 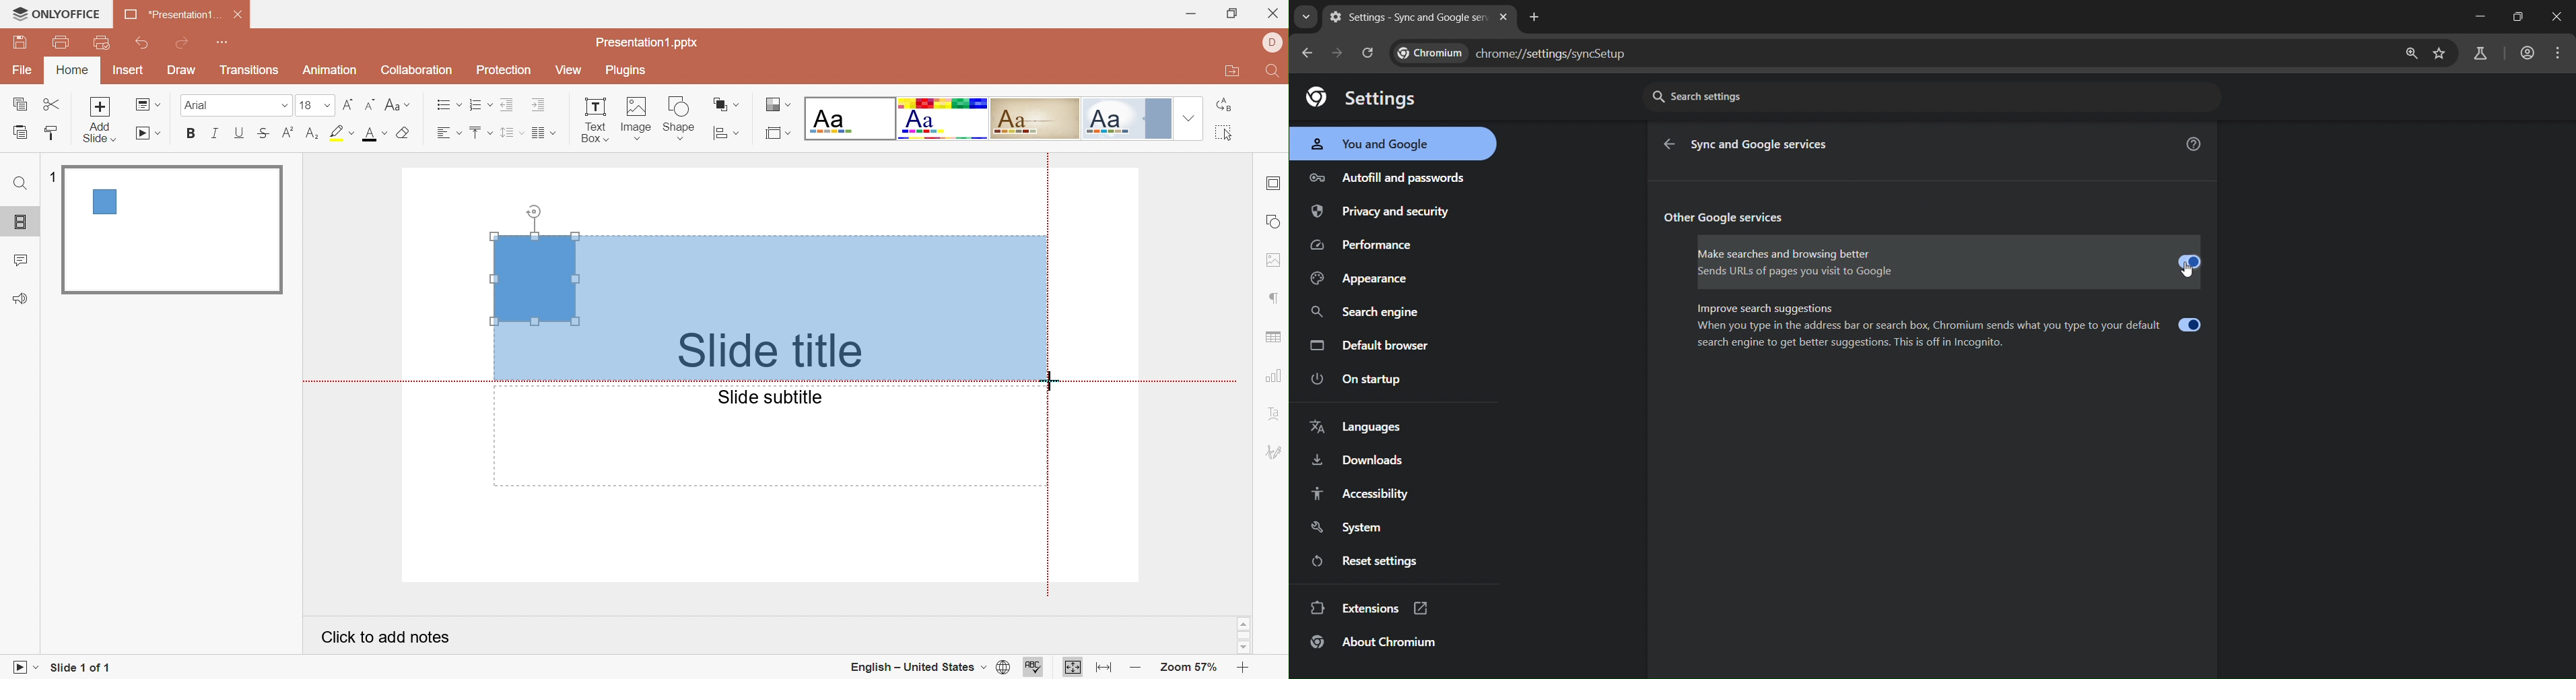 I want to click on Print file, so click(x=64, y=41).